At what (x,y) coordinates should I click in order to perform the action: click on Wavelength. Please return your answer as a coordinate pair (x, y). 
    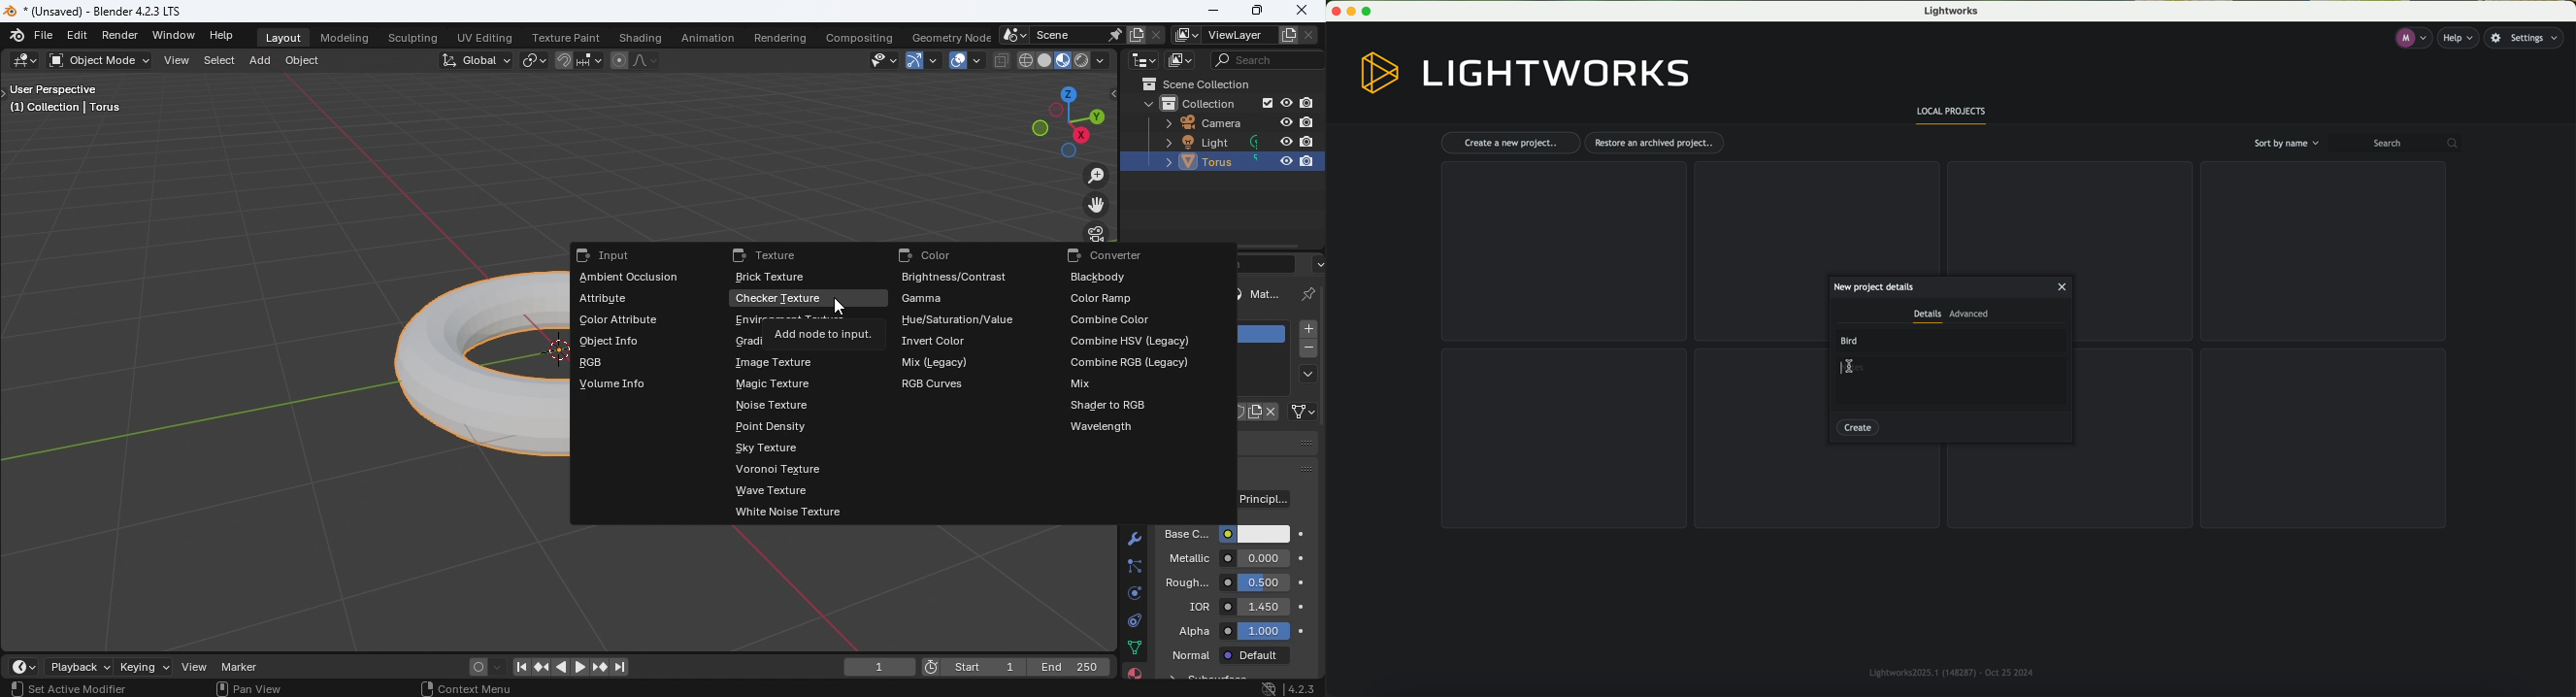
    Looking at the image, I should click on (1108, 428).